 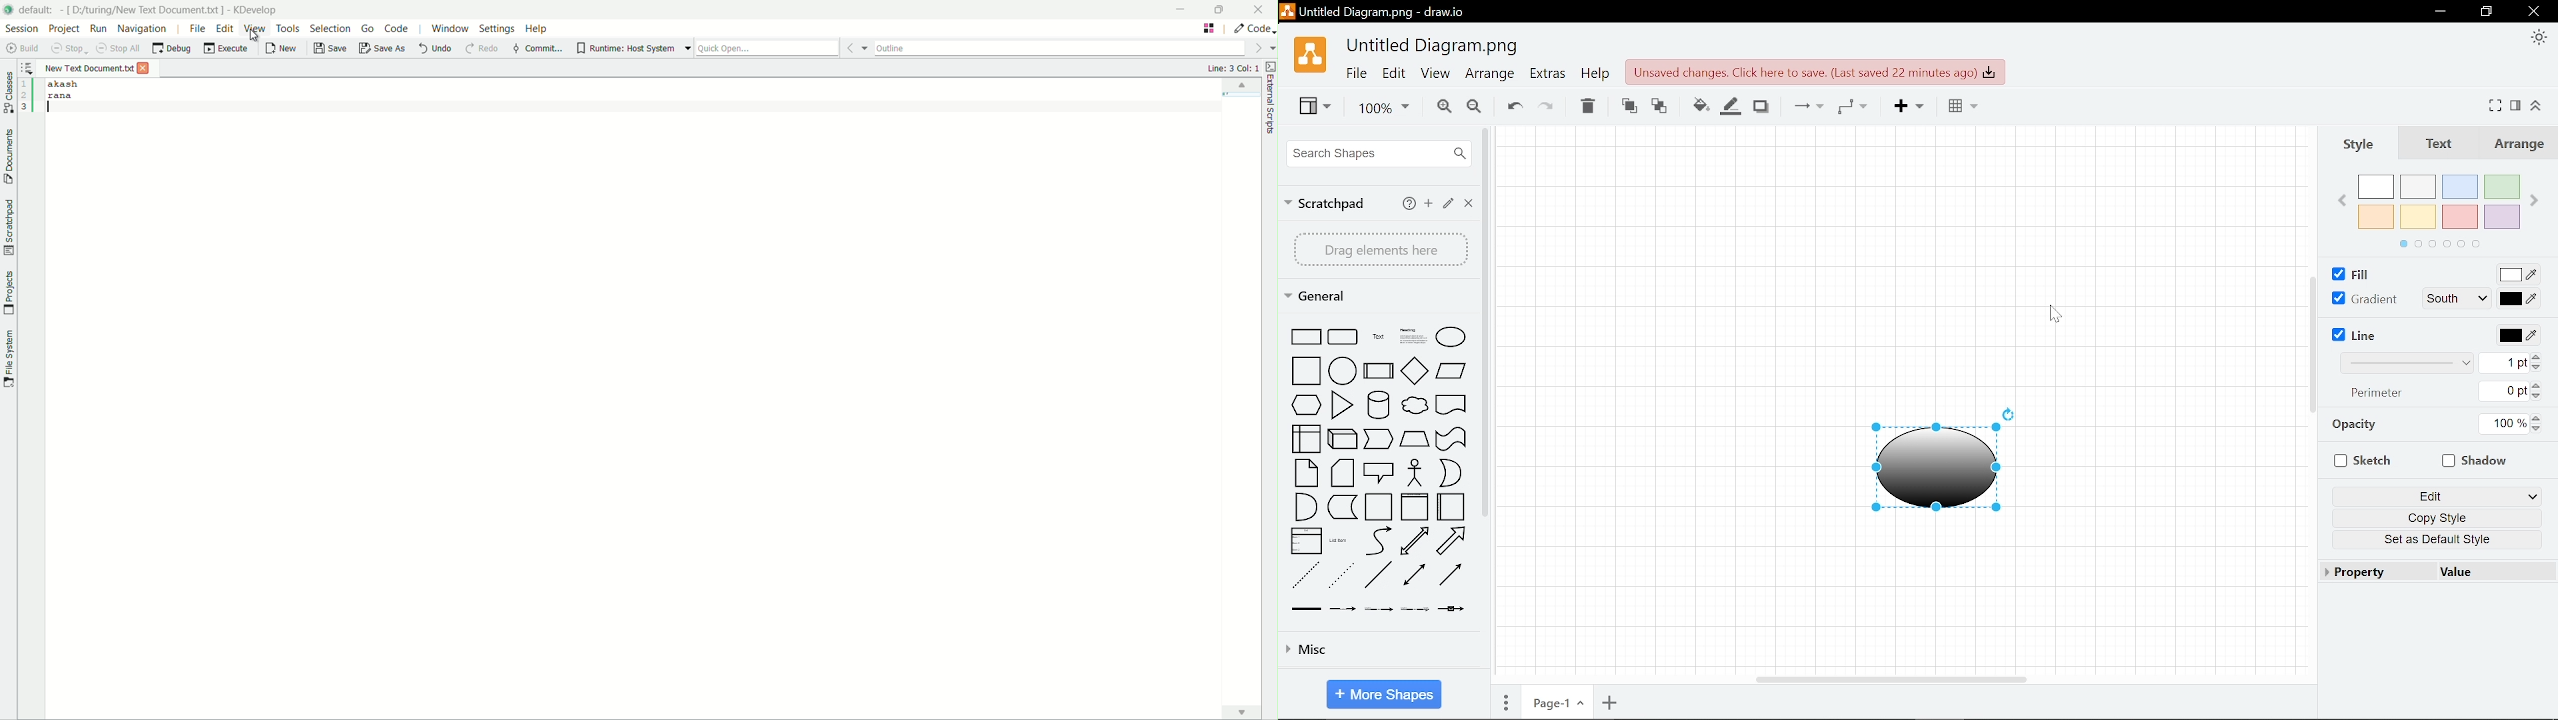 I want to click on View, so click(x=1437, y=73).